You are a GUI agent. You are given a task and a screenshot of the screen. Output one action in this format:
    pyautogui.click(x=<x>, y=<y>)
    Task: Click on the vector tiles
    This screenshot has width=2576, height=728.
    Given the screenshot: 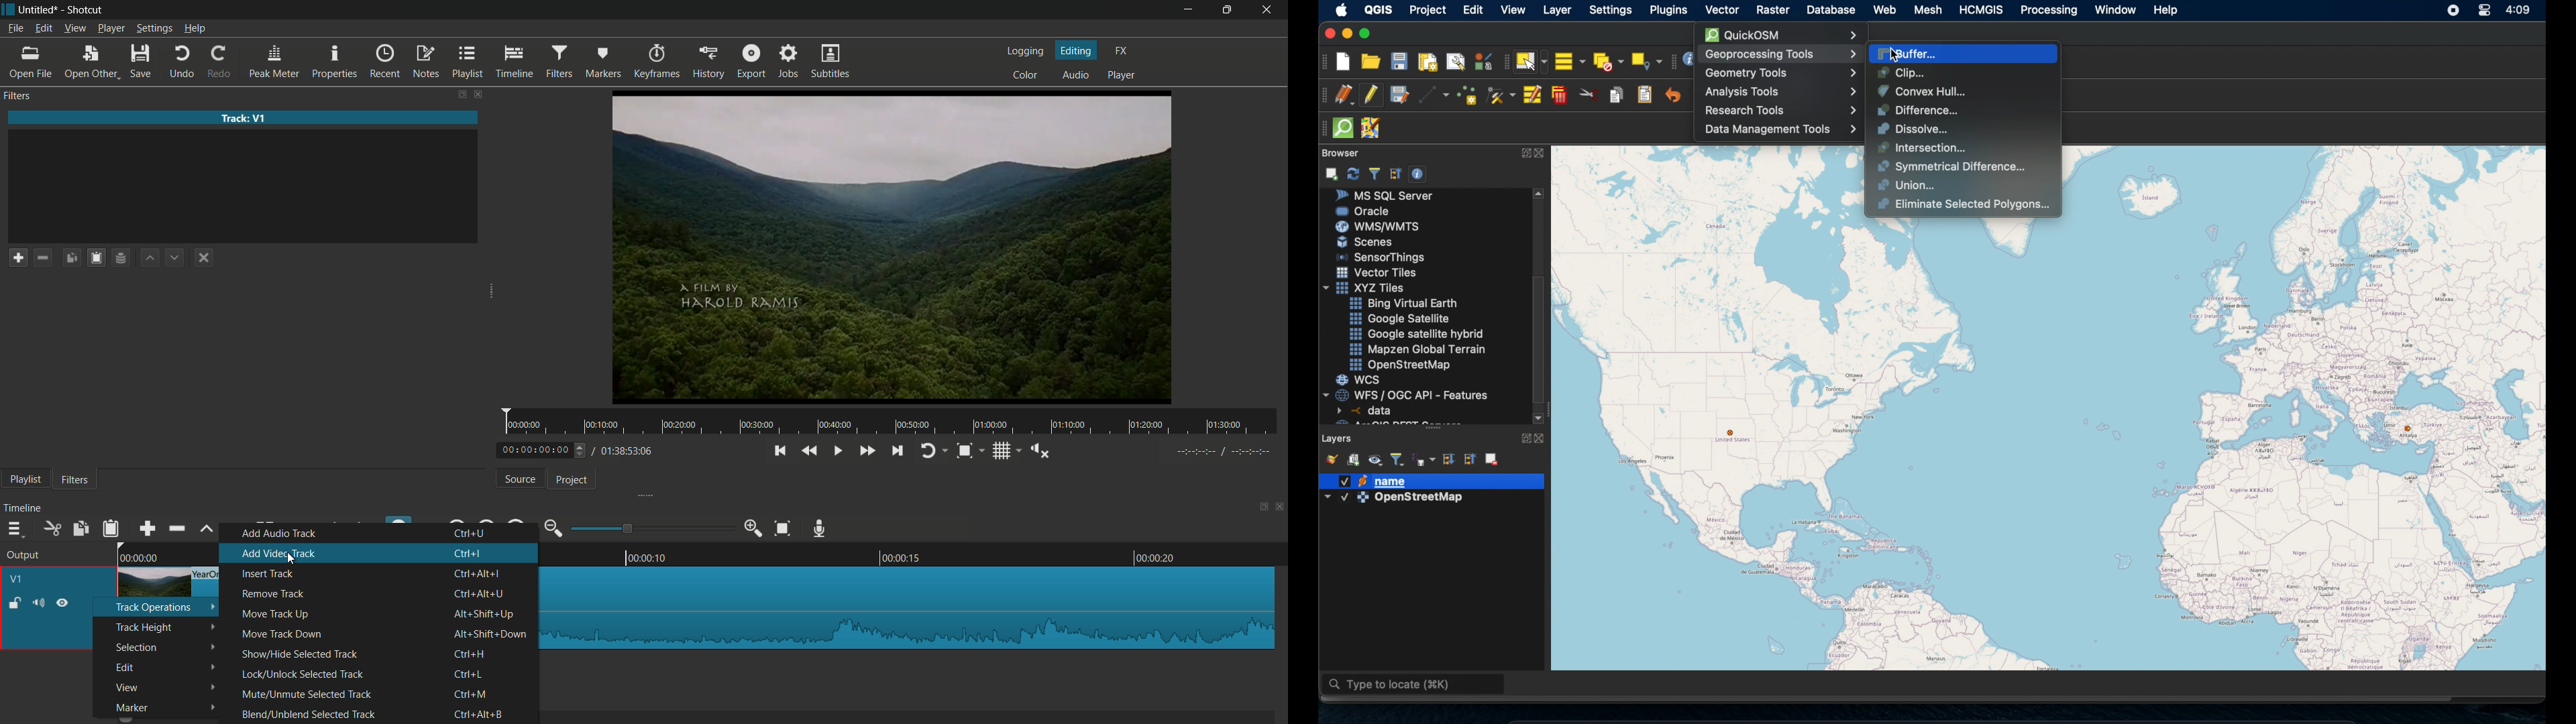 What is the action you would take?
    pyautogui.click(x=1377, y=272)
    